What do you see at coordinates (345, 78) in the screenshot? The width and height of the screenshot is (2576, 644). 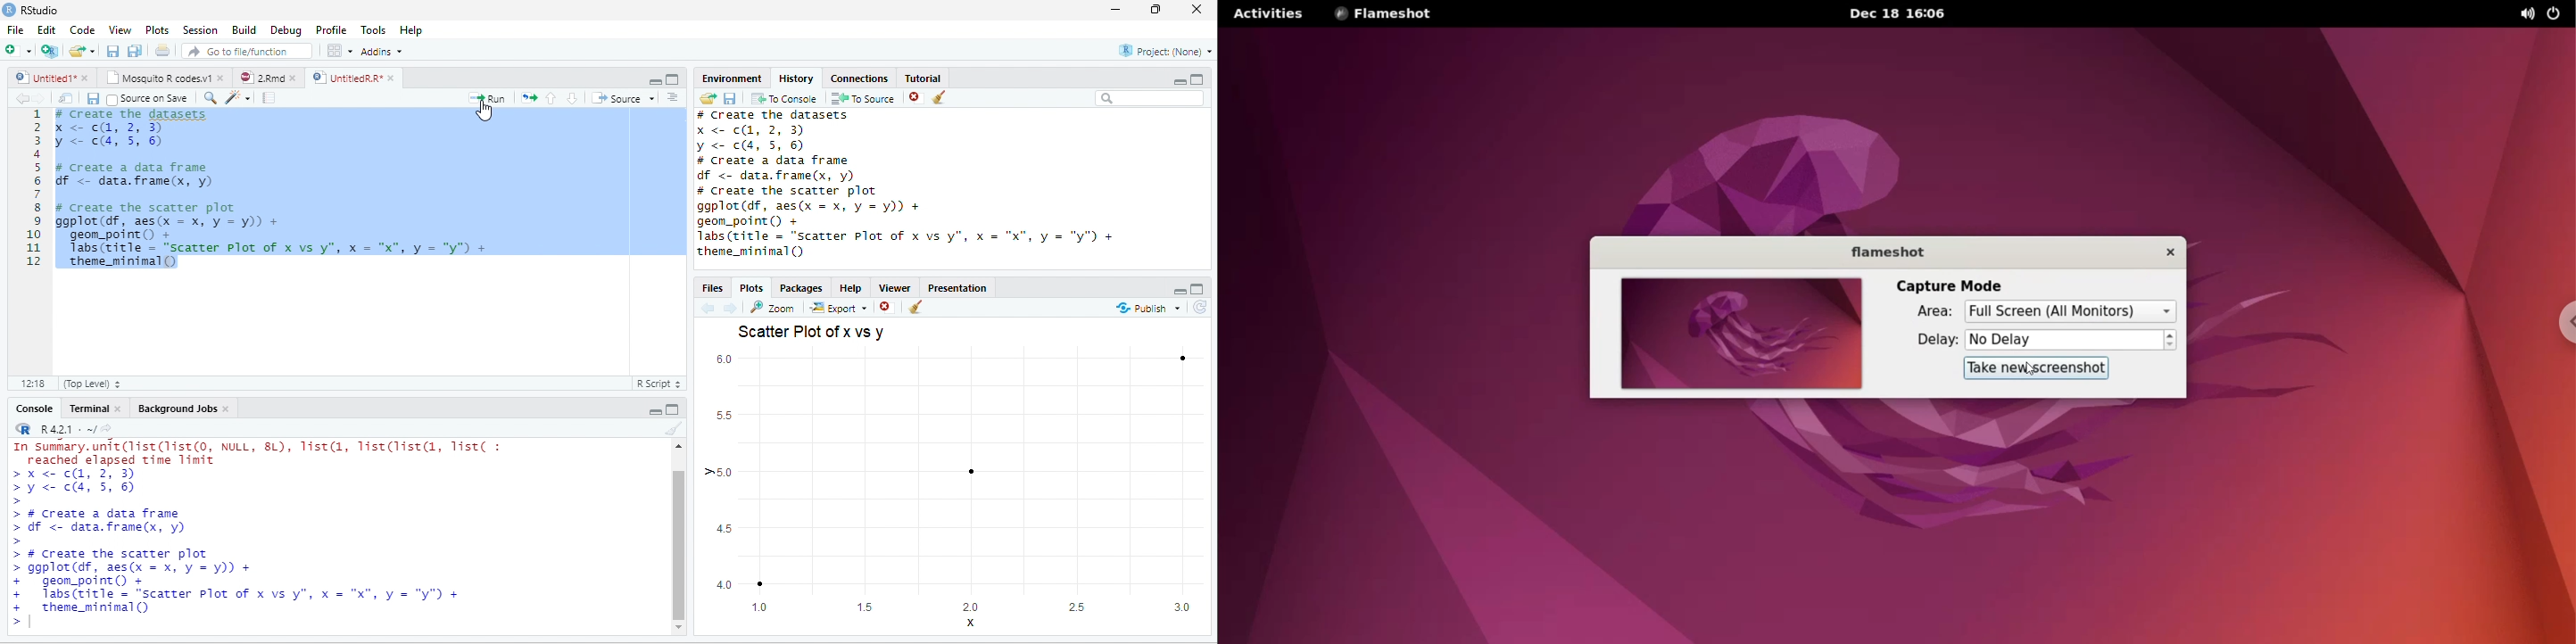 I see `UntitledR.R*` at bounding box center [345, 78].